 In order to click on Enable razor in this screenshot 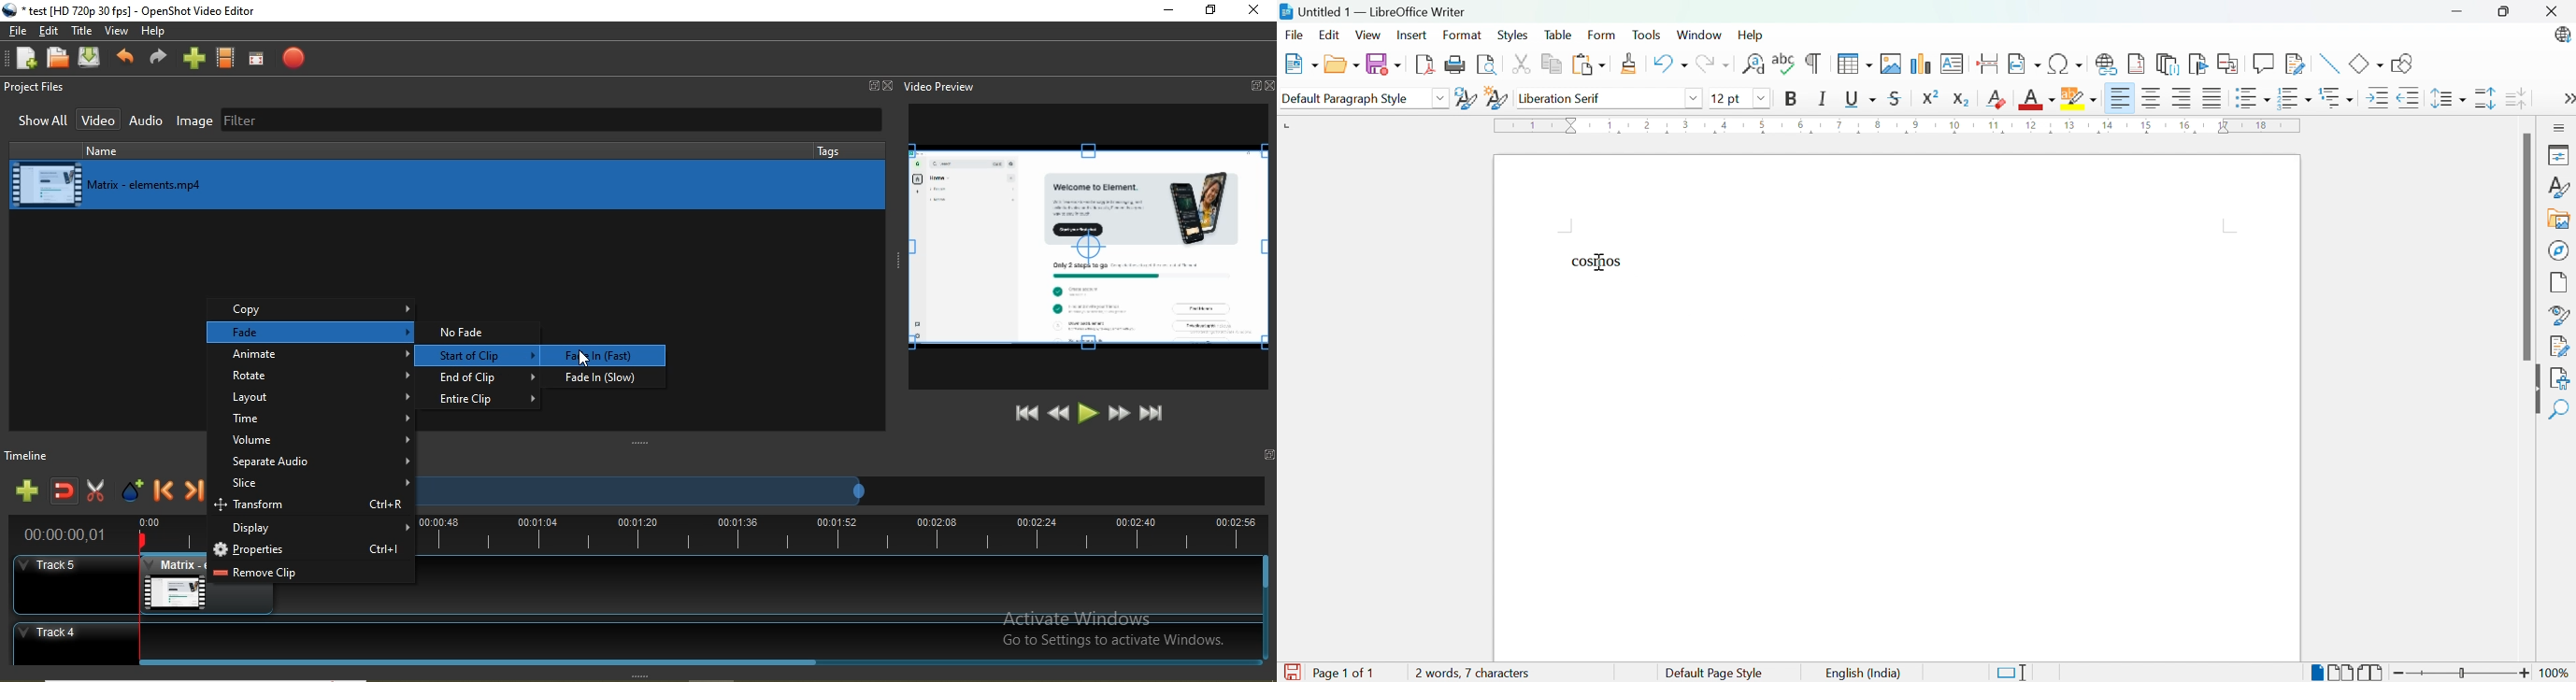, I will do `click(99, 493)`.